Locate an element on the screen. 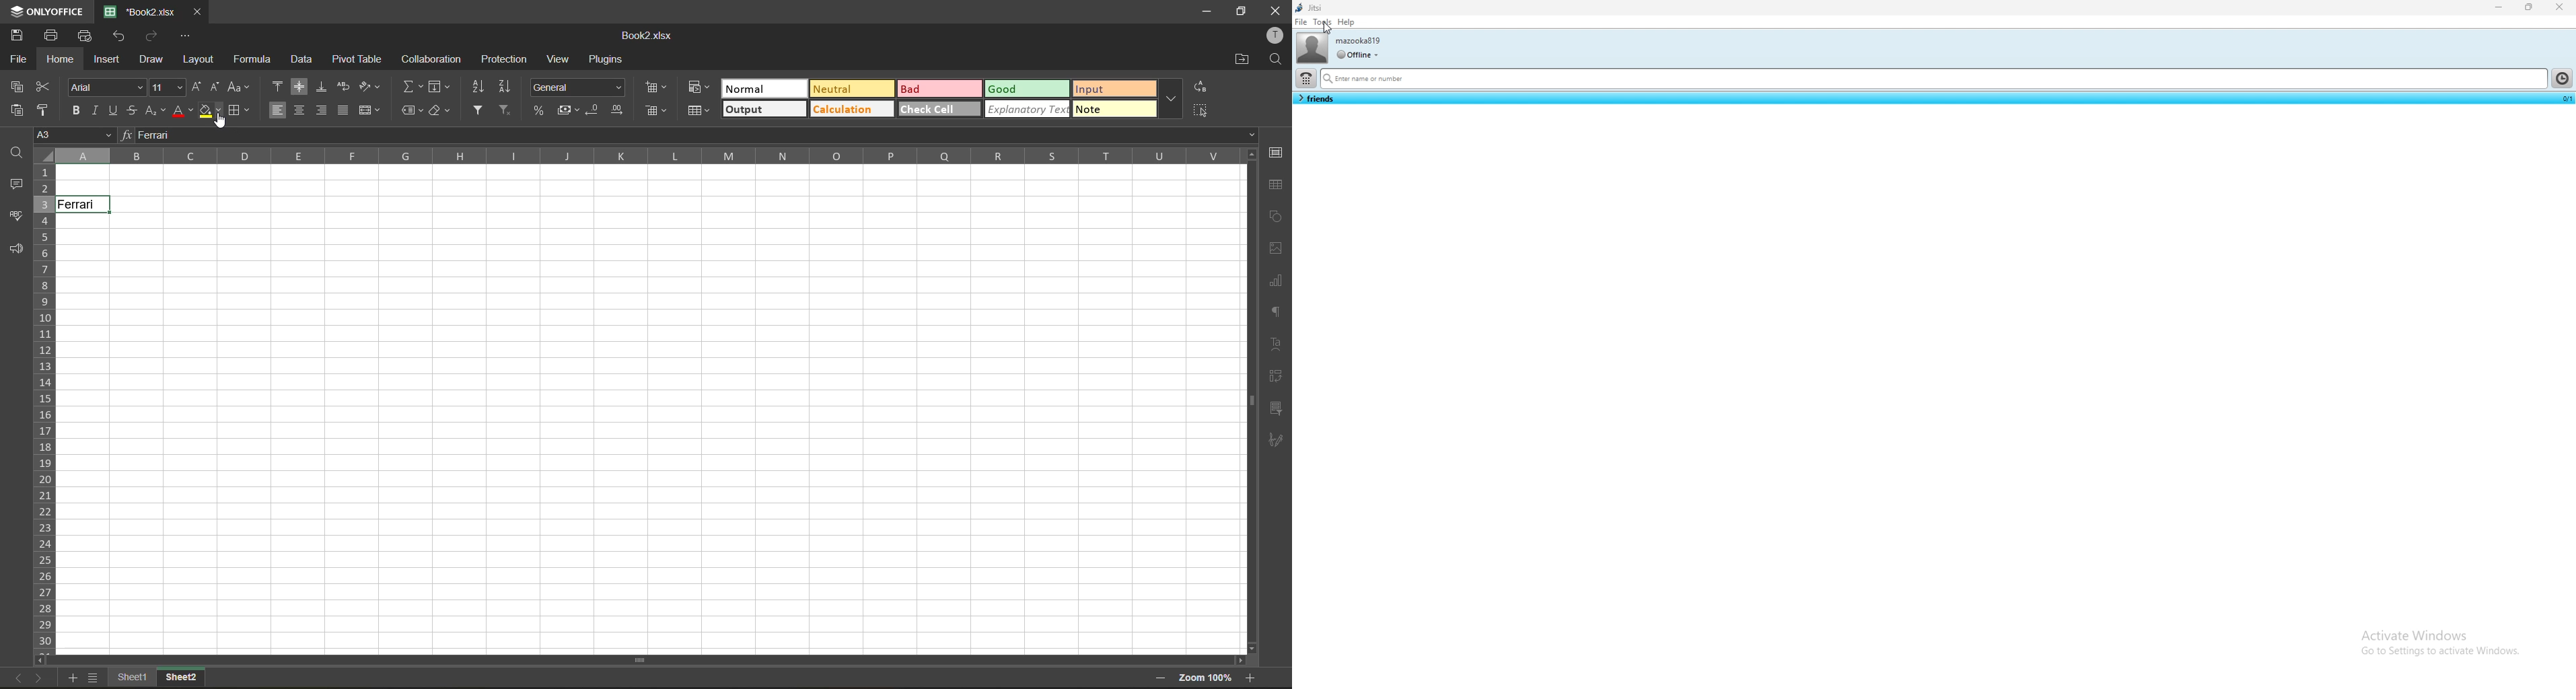 The height and width of the screenshot is (700, 2576). percent is located at coordinates (538, 109).